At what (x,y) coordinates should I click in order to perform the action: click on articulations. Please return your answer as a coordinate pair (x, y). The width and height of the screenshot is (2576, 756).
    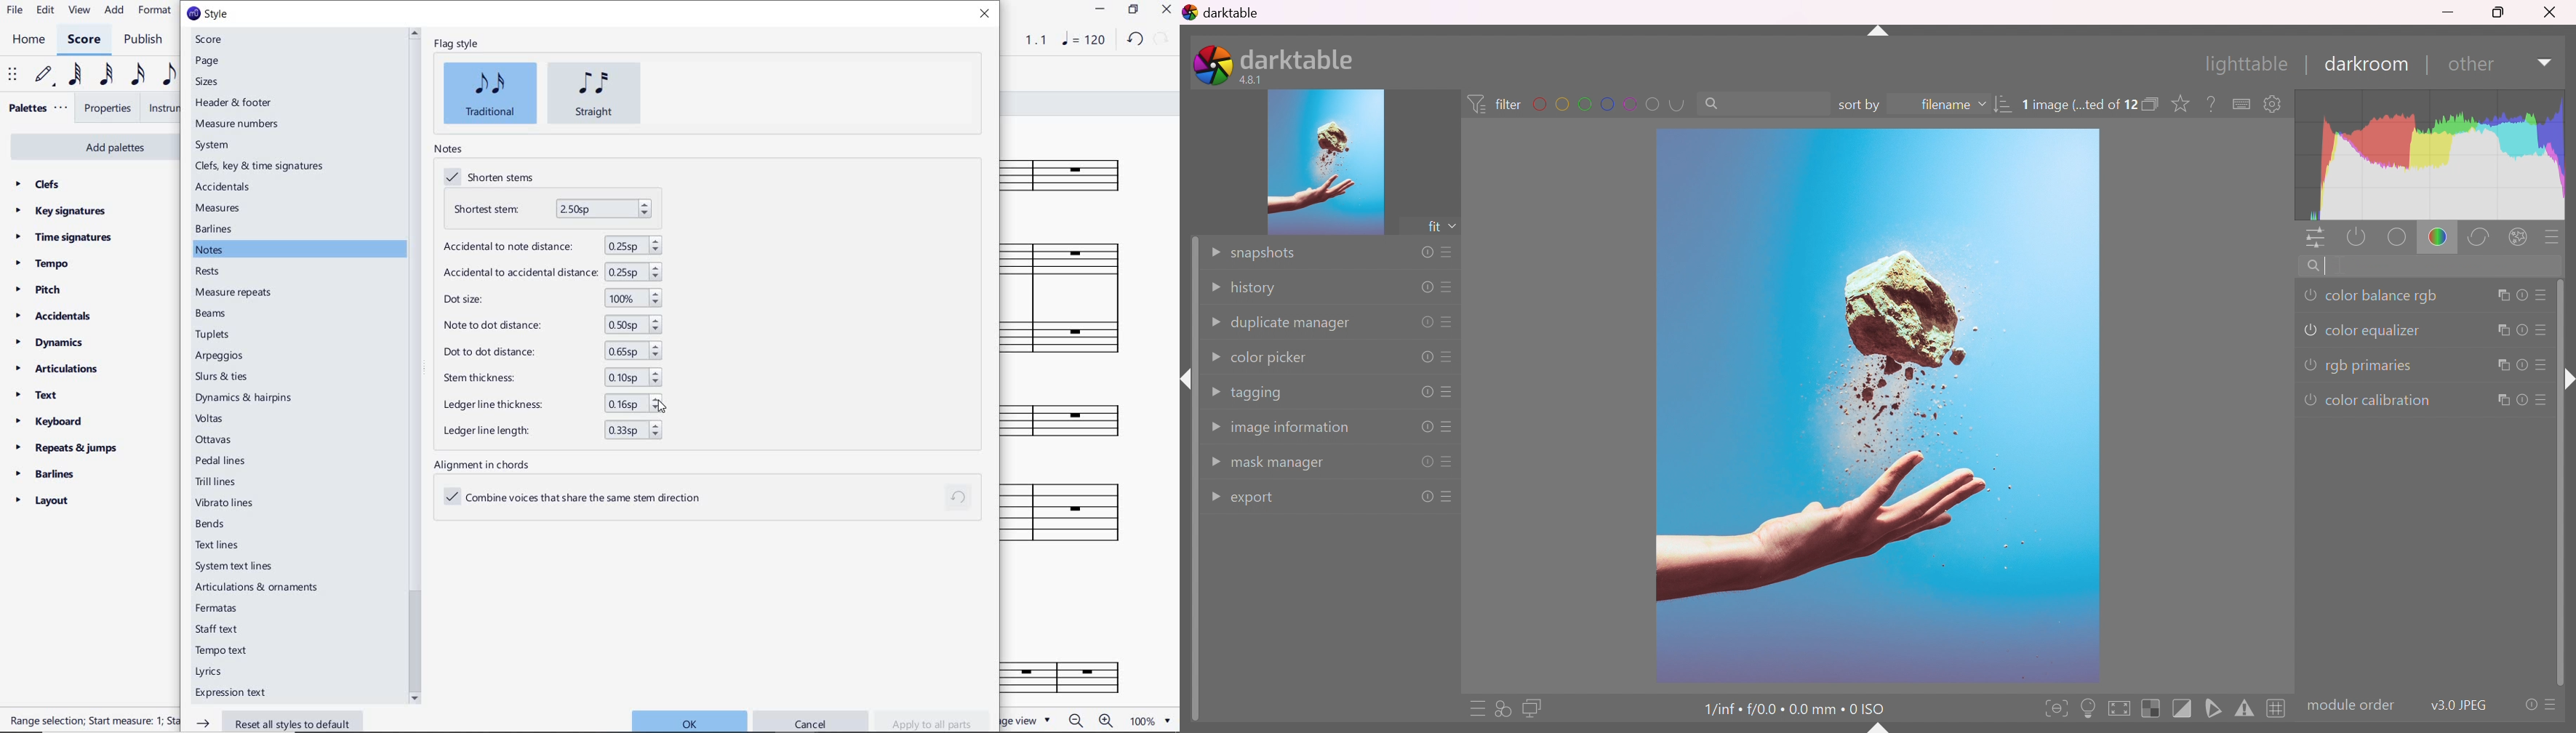
    Looking at the image, I should click on (57, 369).